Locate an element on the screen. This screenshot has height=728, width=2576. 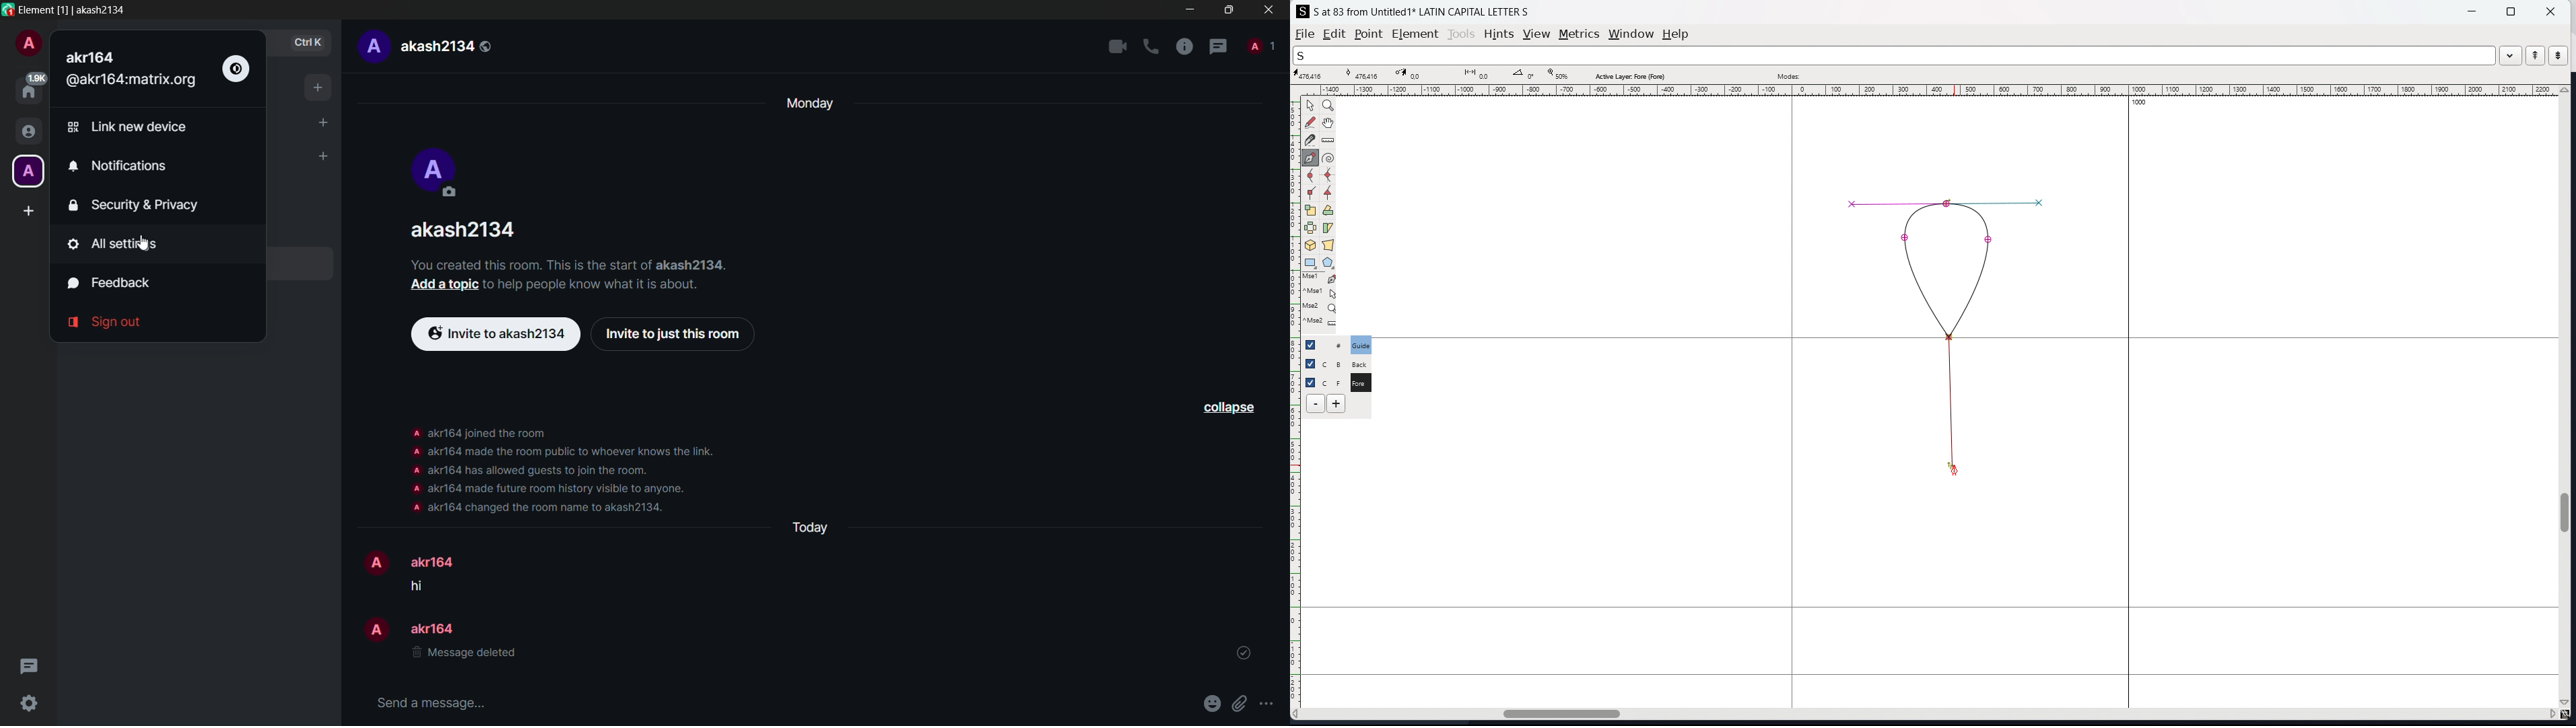
security and privacy is located at coordinates (134, 205).